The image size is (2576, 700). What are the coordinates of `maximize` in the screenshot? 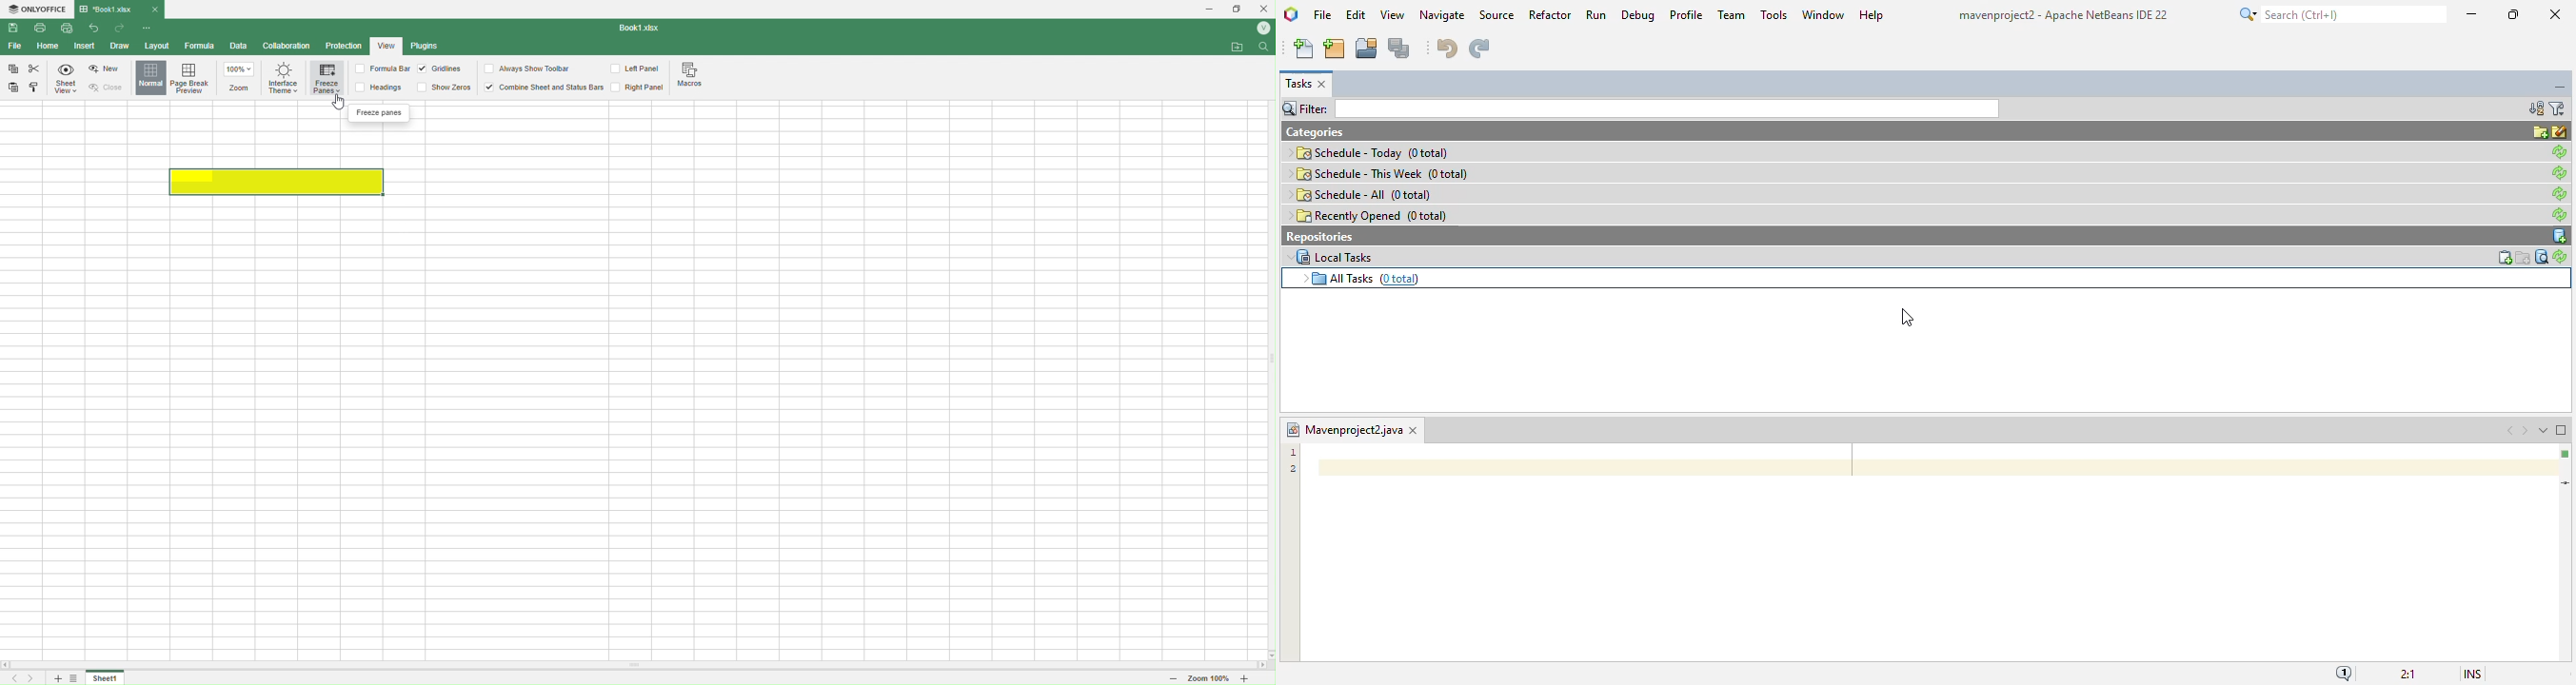 It's located at (2513, 14).